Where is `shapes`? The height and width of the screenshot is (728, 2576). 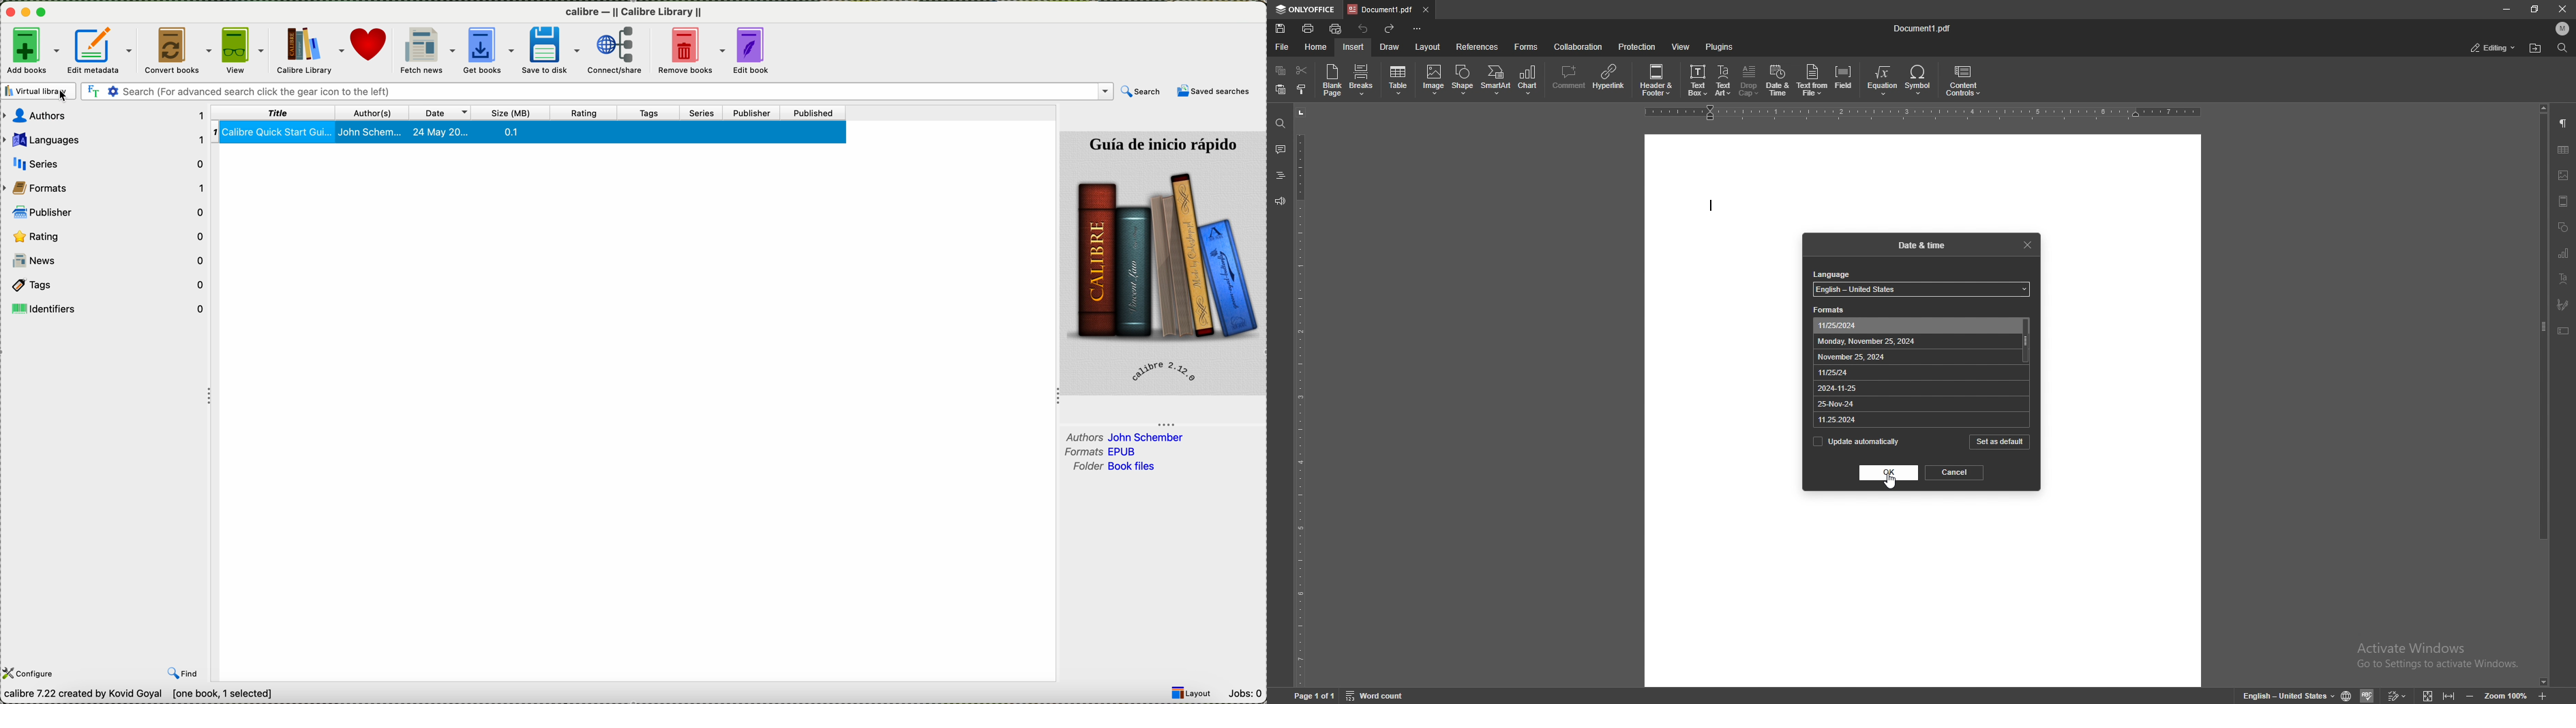 shapes is located at coordinates (2564, 227).